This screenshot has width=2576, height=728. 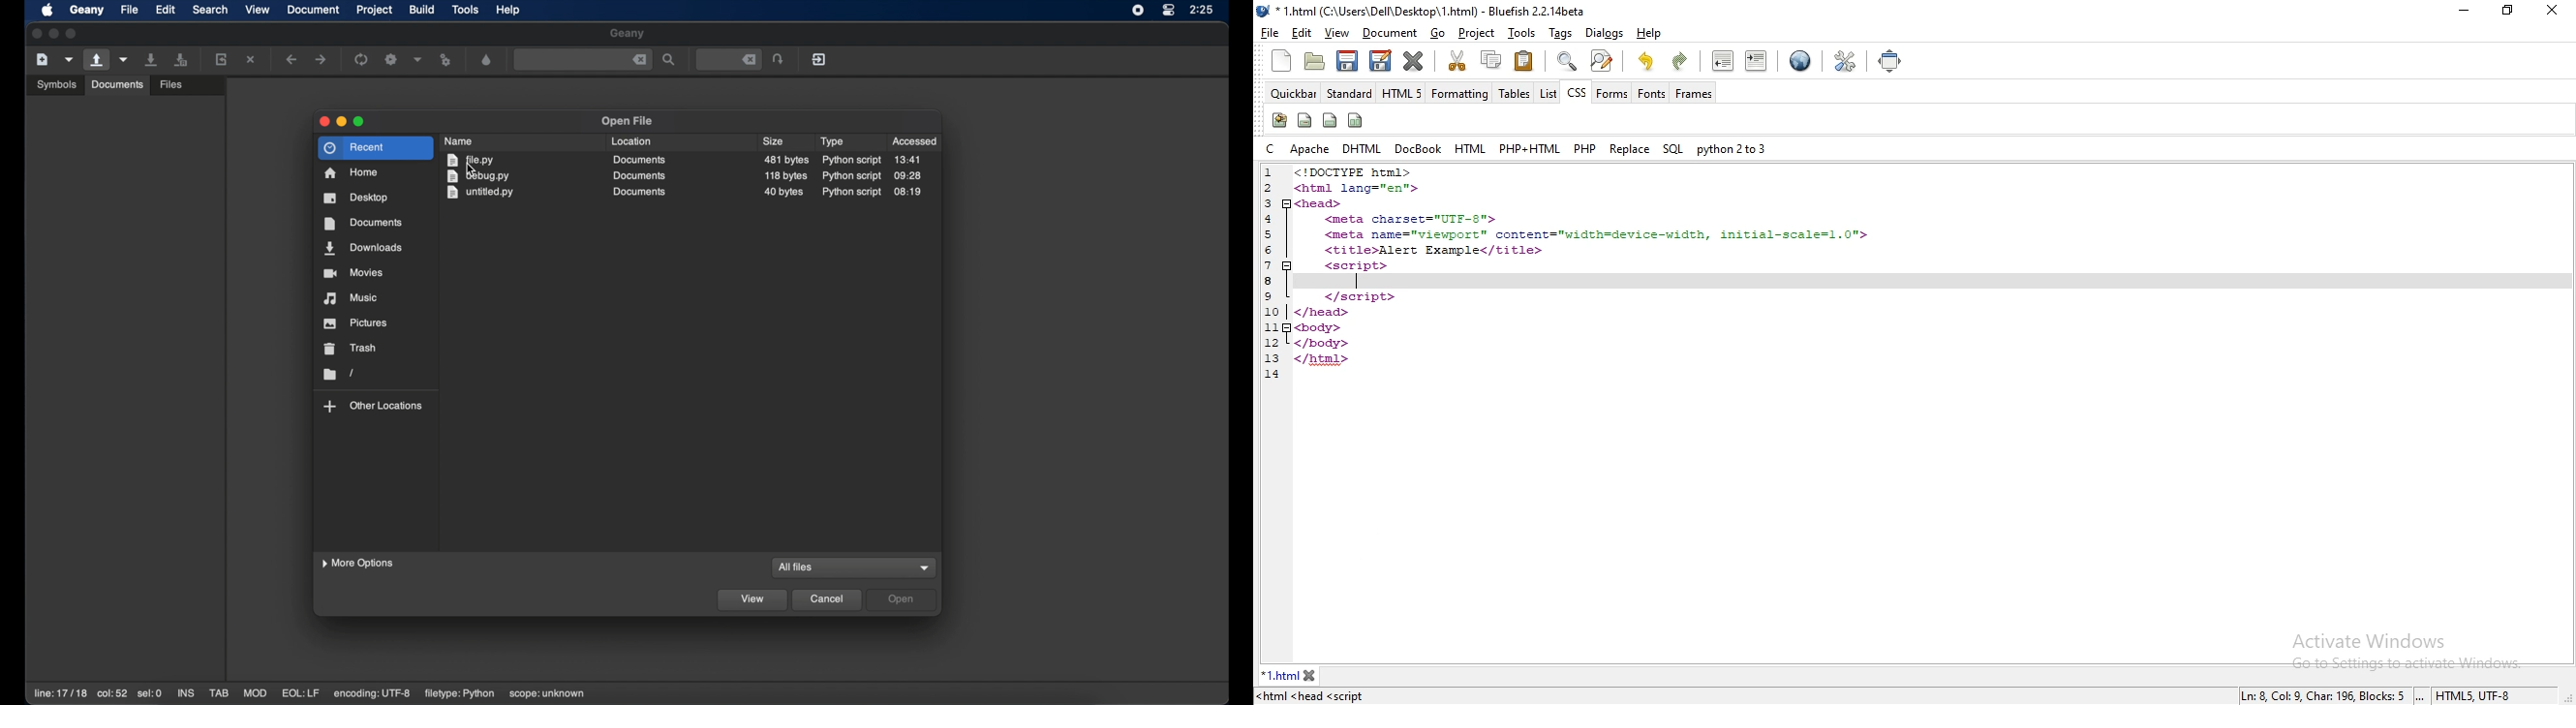 I want to click on name, so click(x=460, y=141).